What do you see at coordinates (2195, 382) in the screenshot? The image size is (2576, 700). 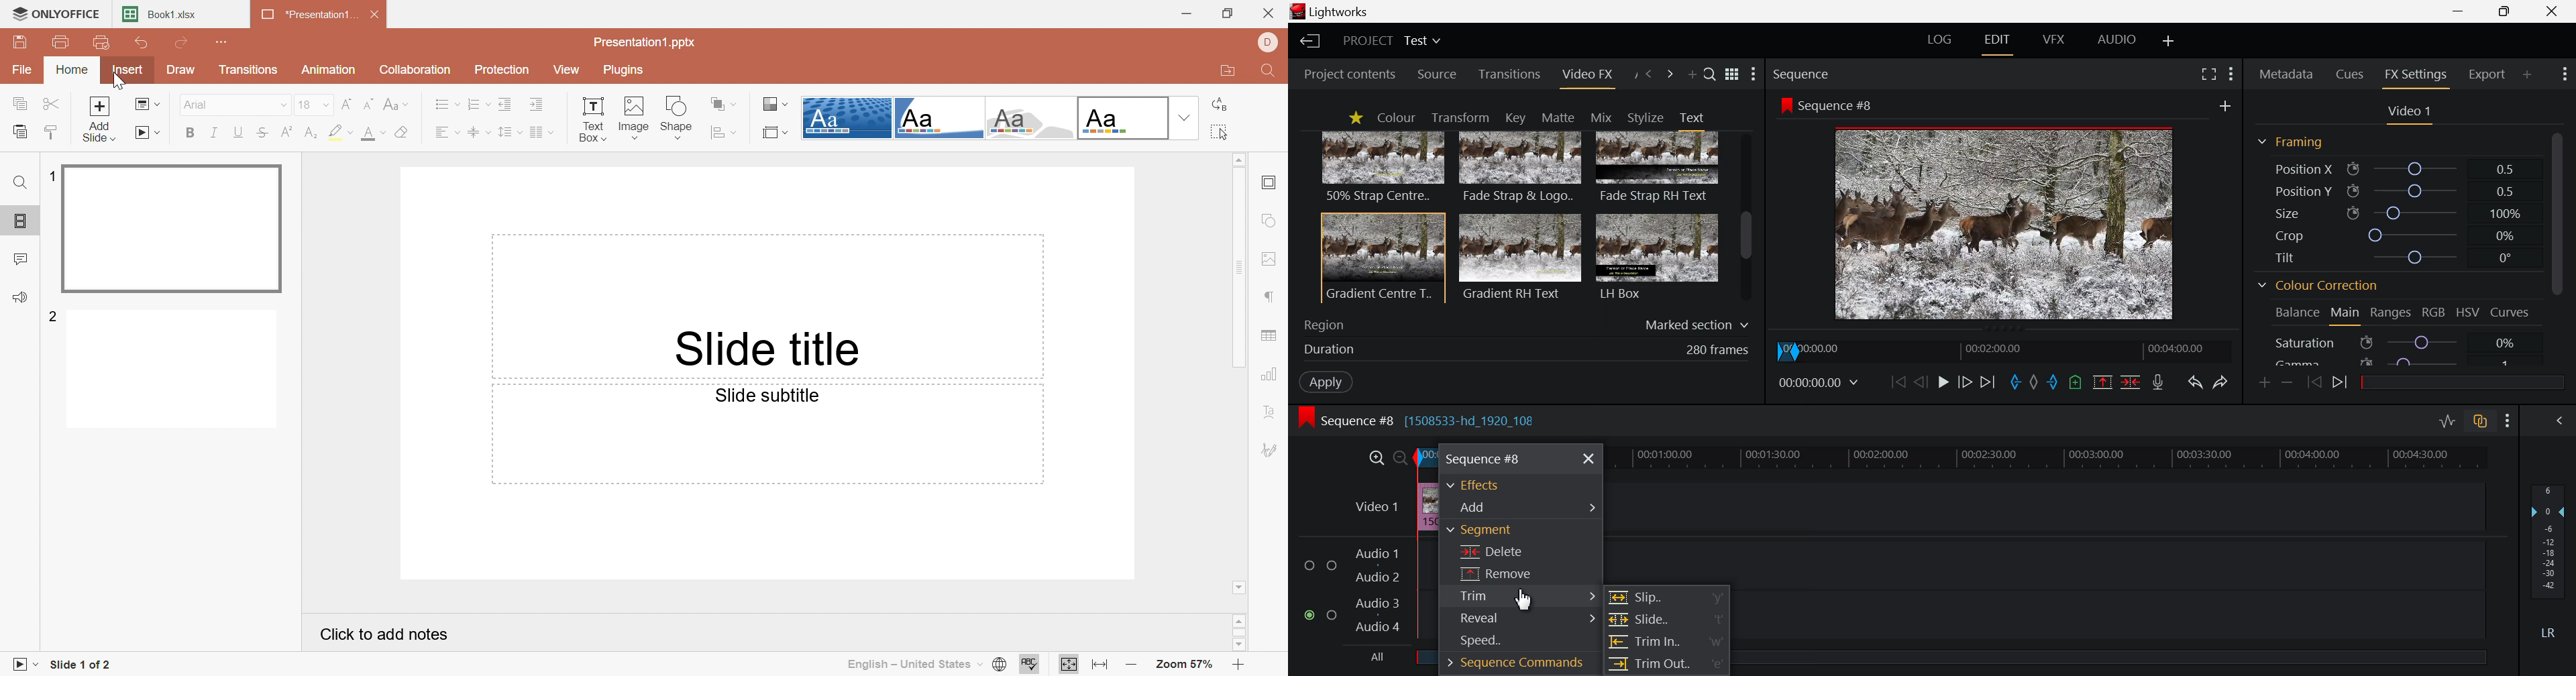 I see `Undo` at bounding box center [2195, 382].